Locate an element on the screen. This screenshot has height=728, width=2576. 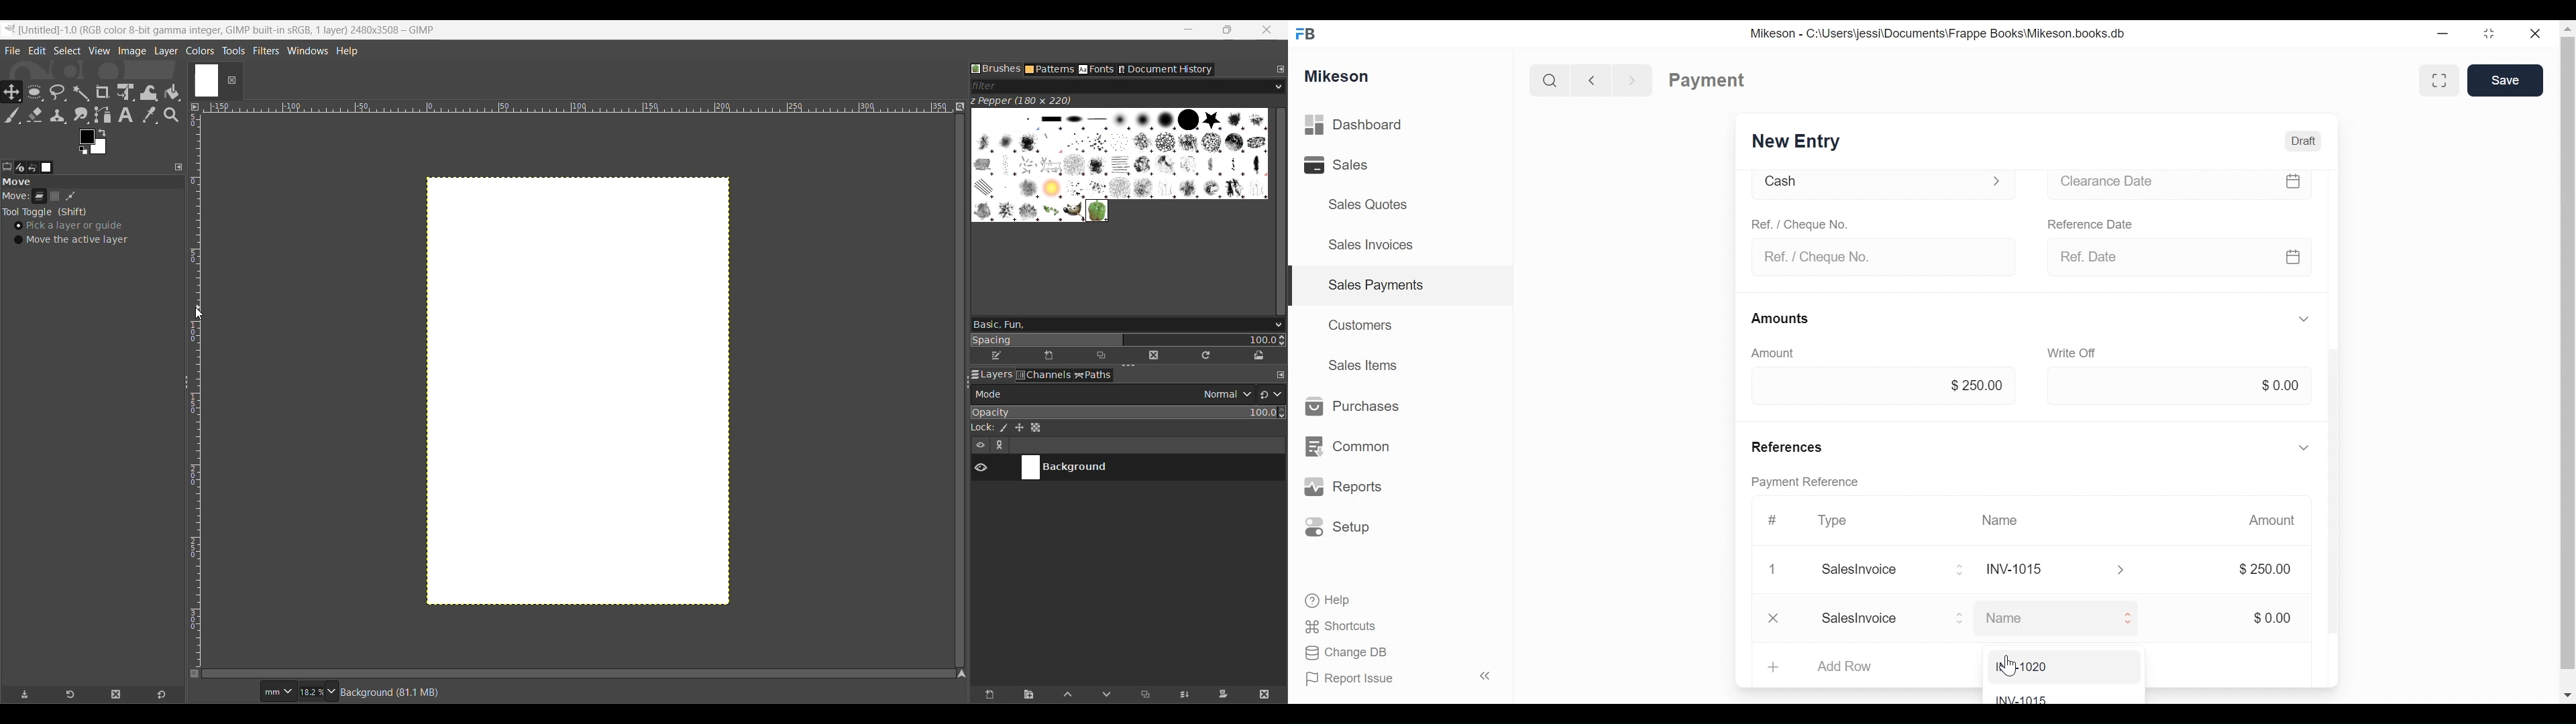
Hide is located at coordinates (2313, 446).